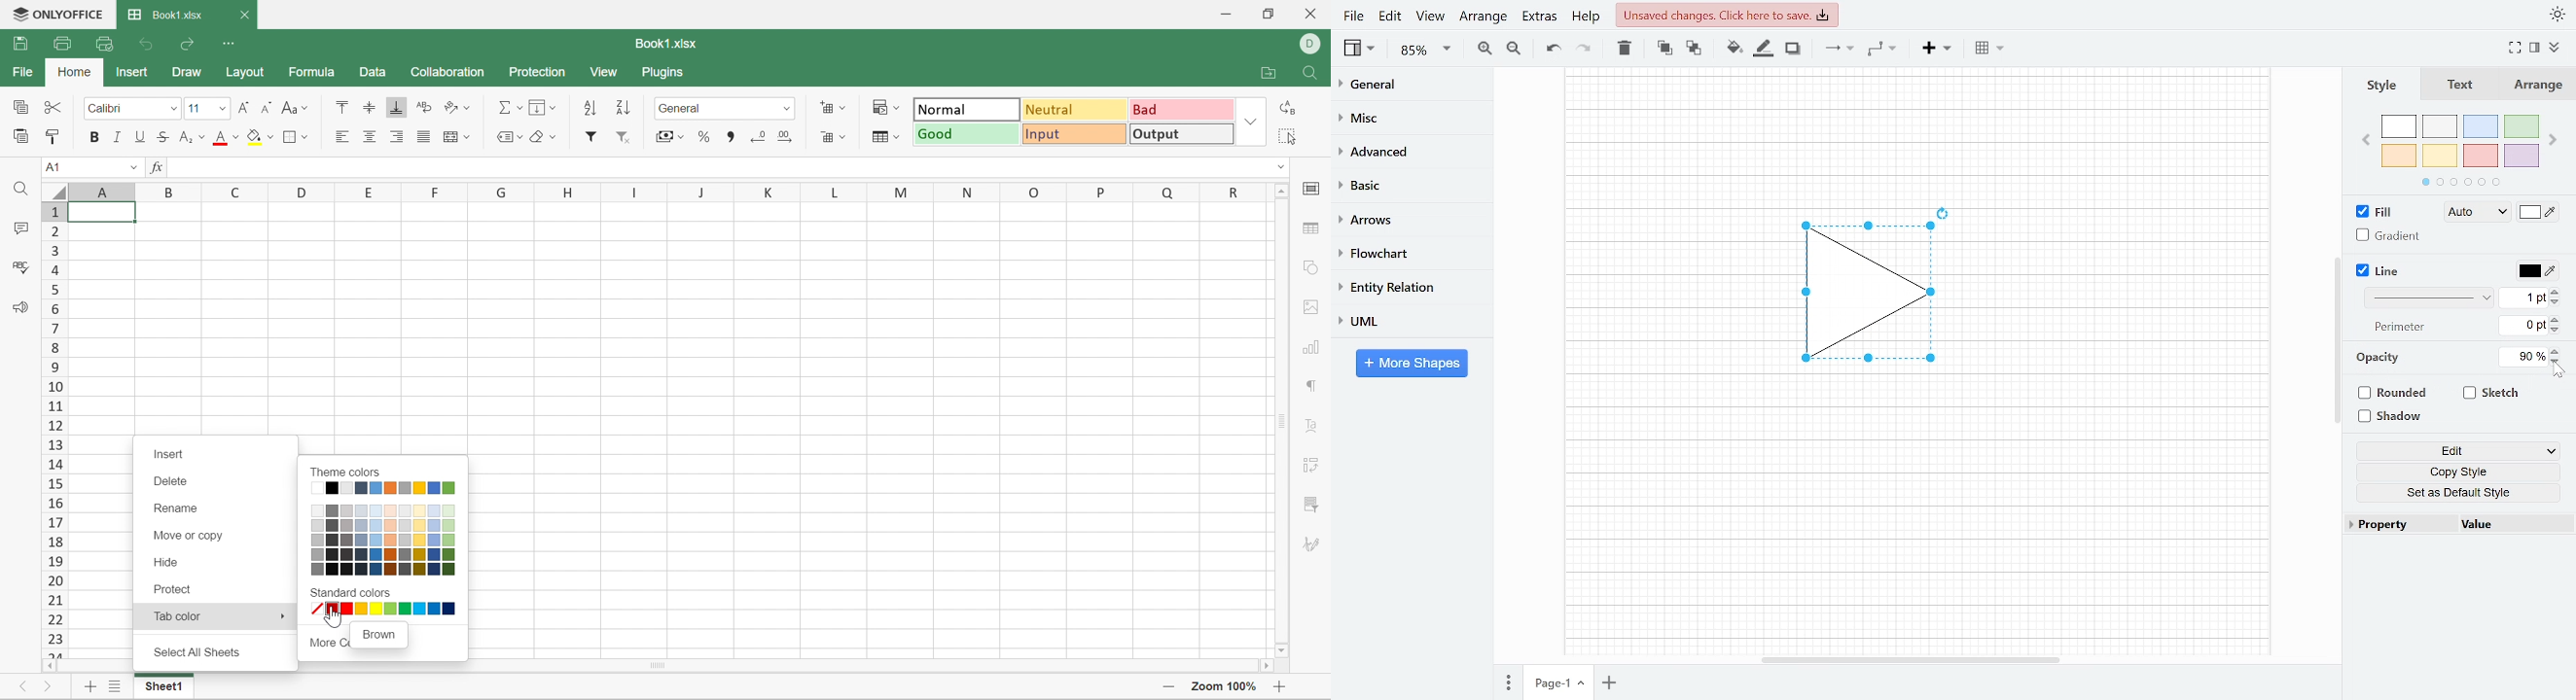  Describe the element at coordinates (2462, 472) in the screenshot. I see `Copy style` at that location.